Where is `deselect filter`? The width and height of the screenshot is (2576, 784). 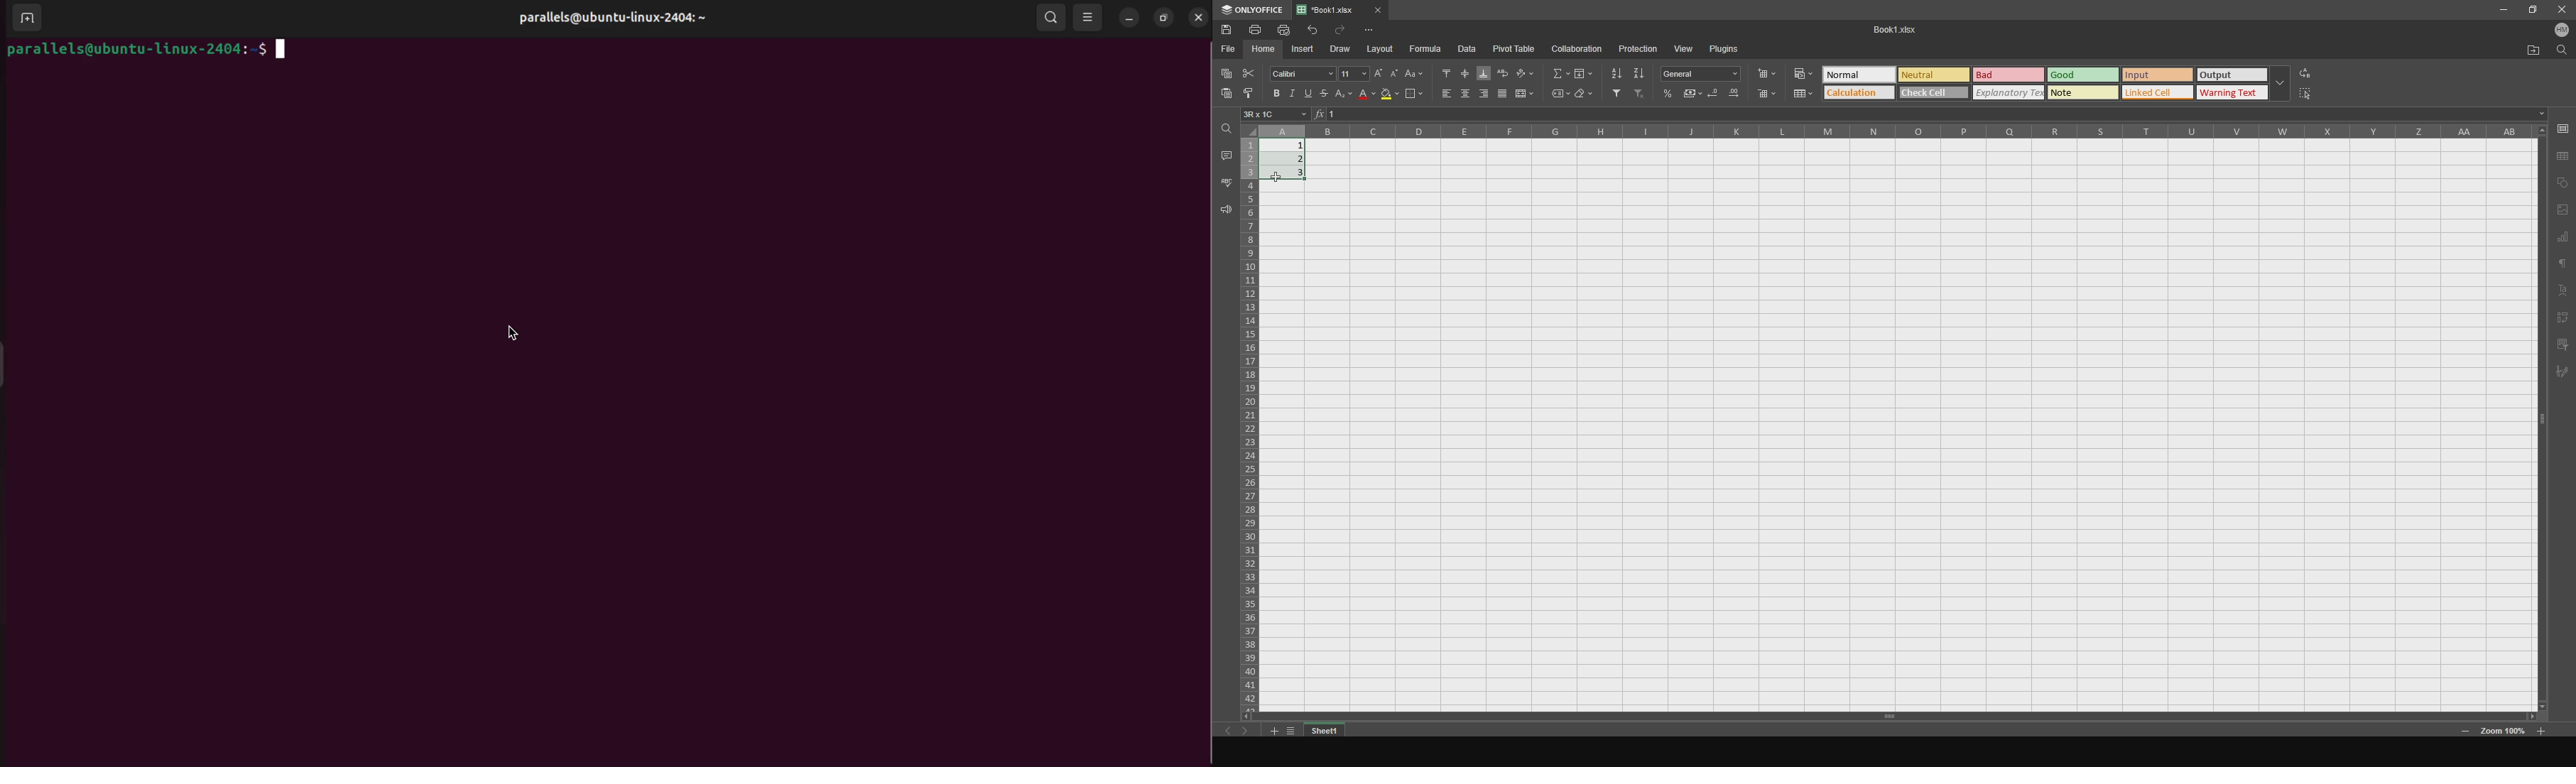
deselect filter is located at coordinates (1643, 97).